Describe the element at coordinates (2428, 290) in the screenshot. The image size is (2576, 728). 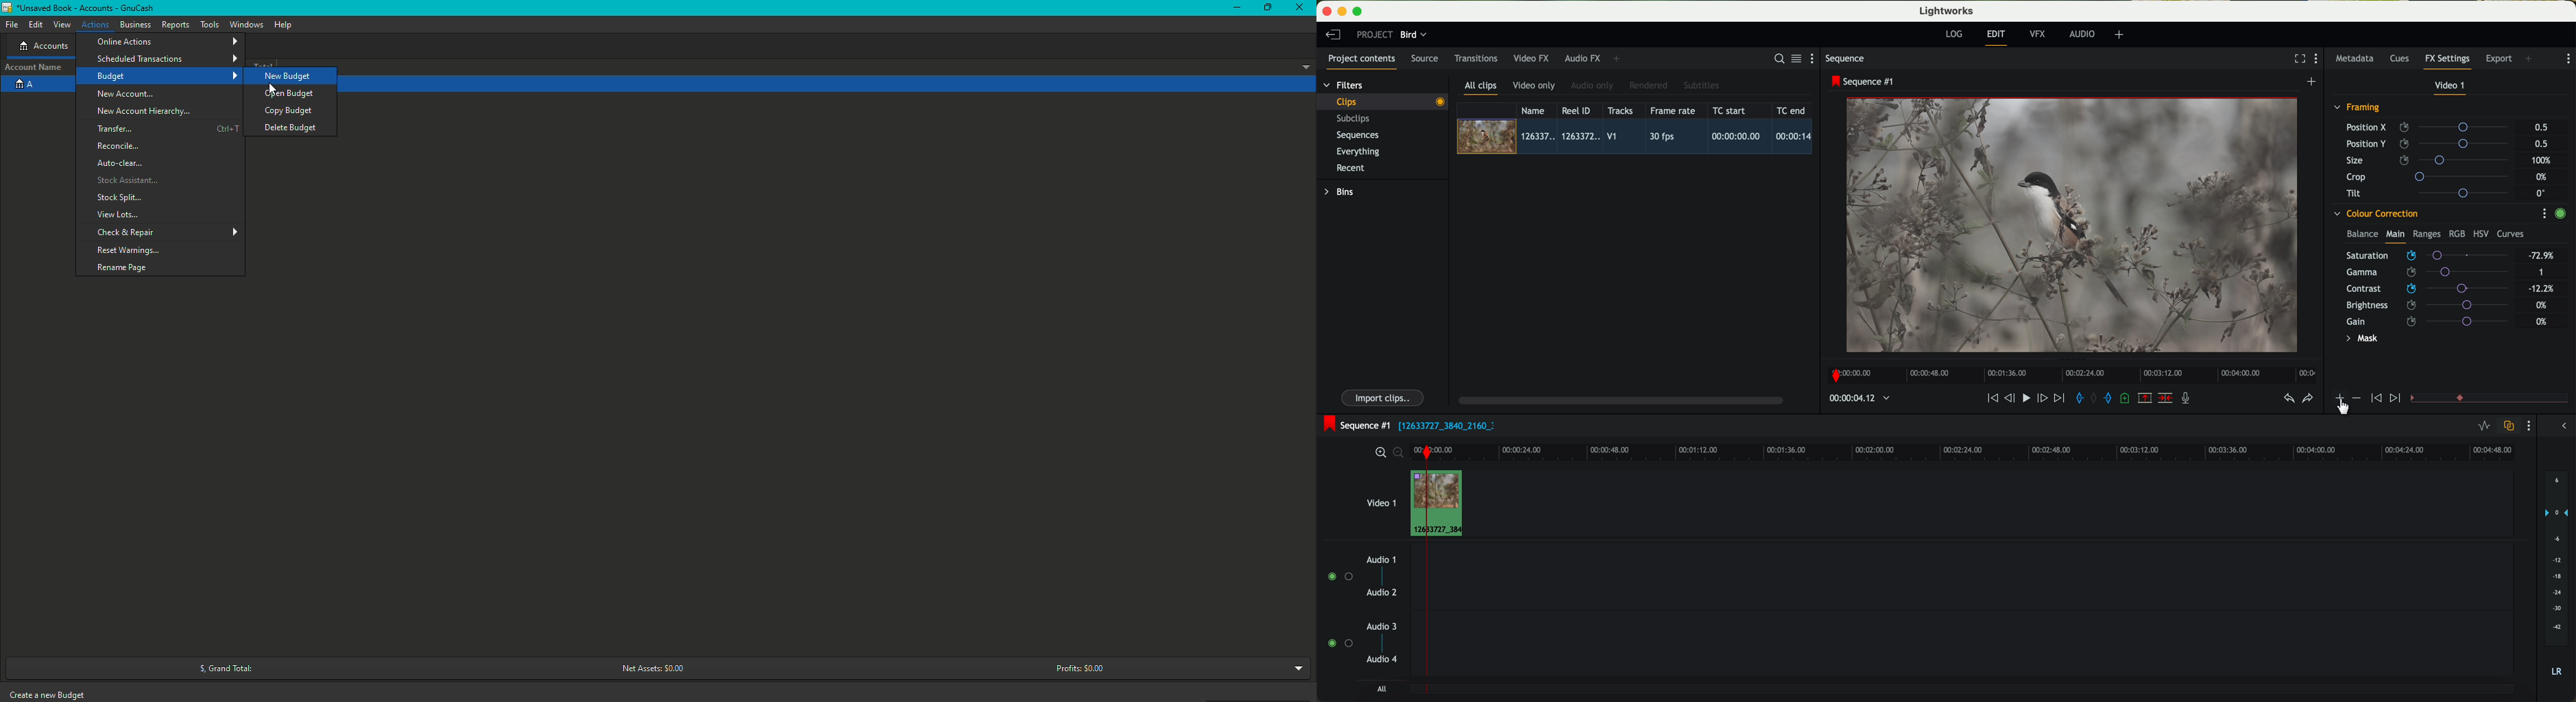
I see `click on contrast` at that location.